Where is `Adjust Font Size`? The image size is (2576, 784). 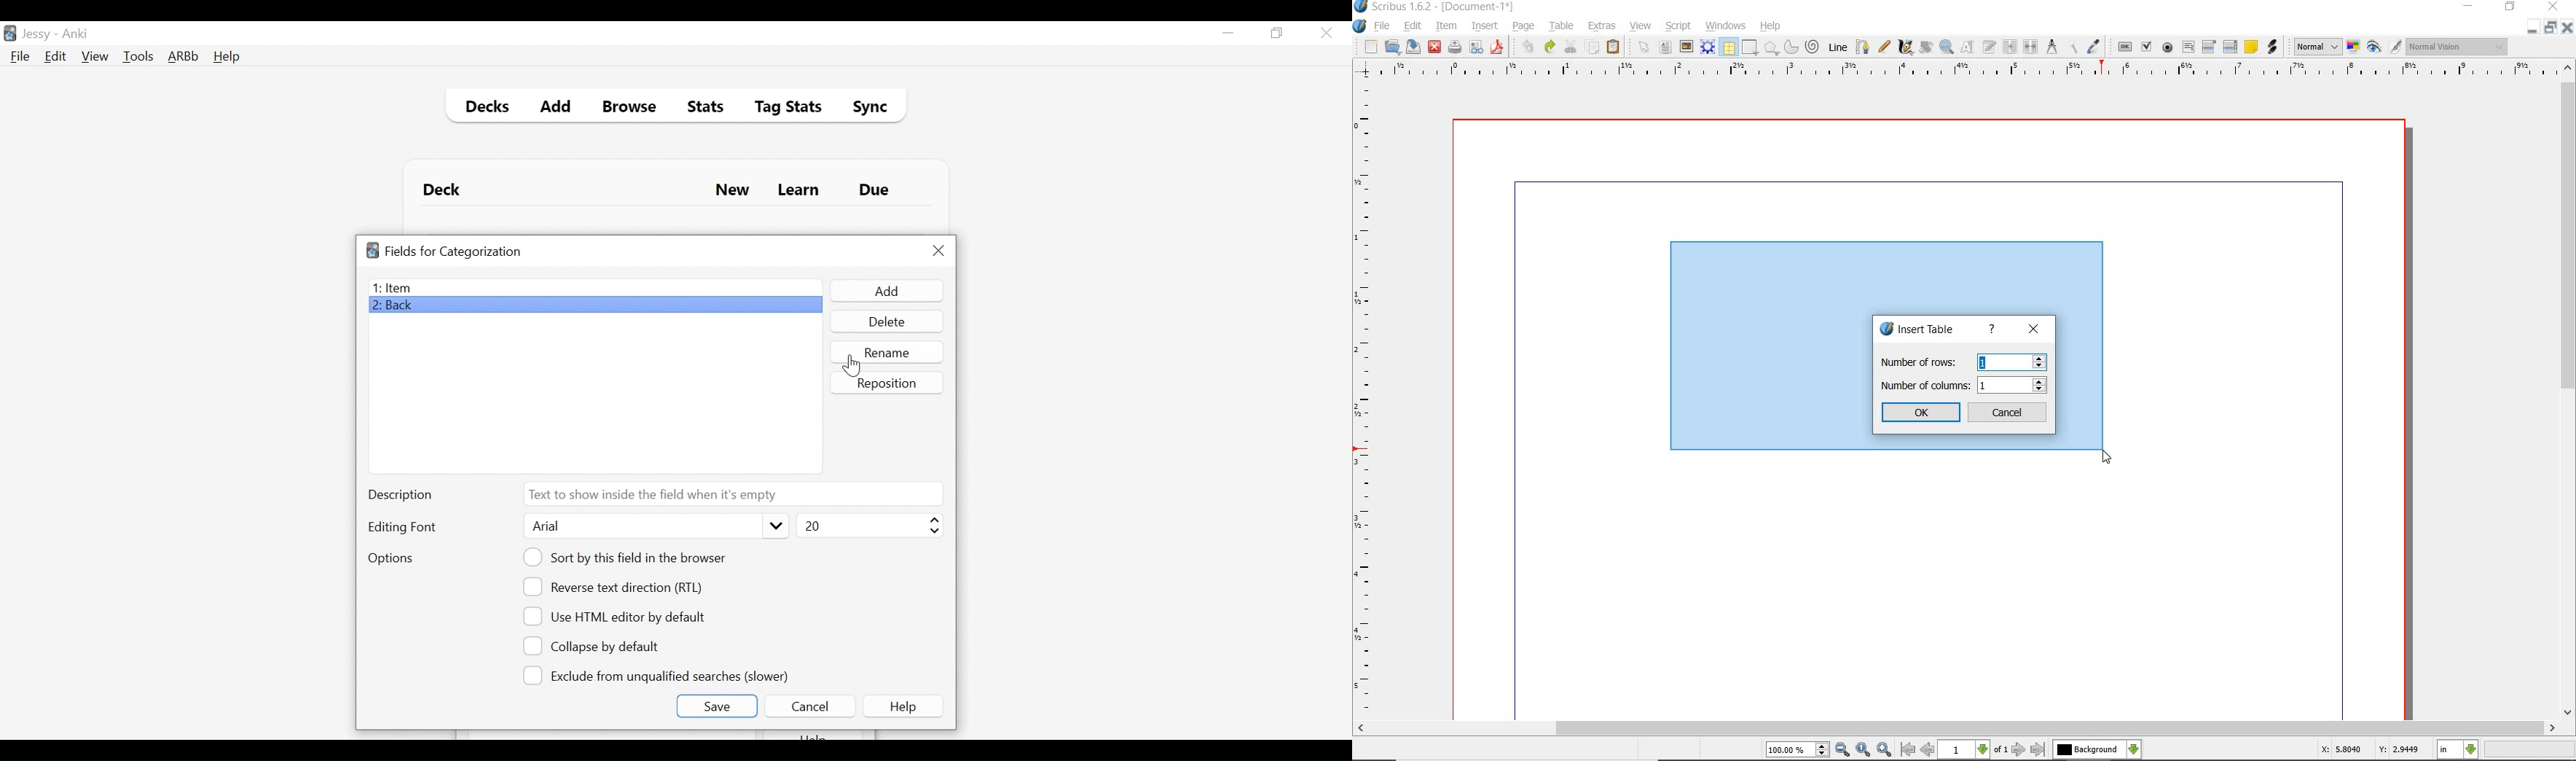 Adjust Font Size is located at coordinates (868, 526).